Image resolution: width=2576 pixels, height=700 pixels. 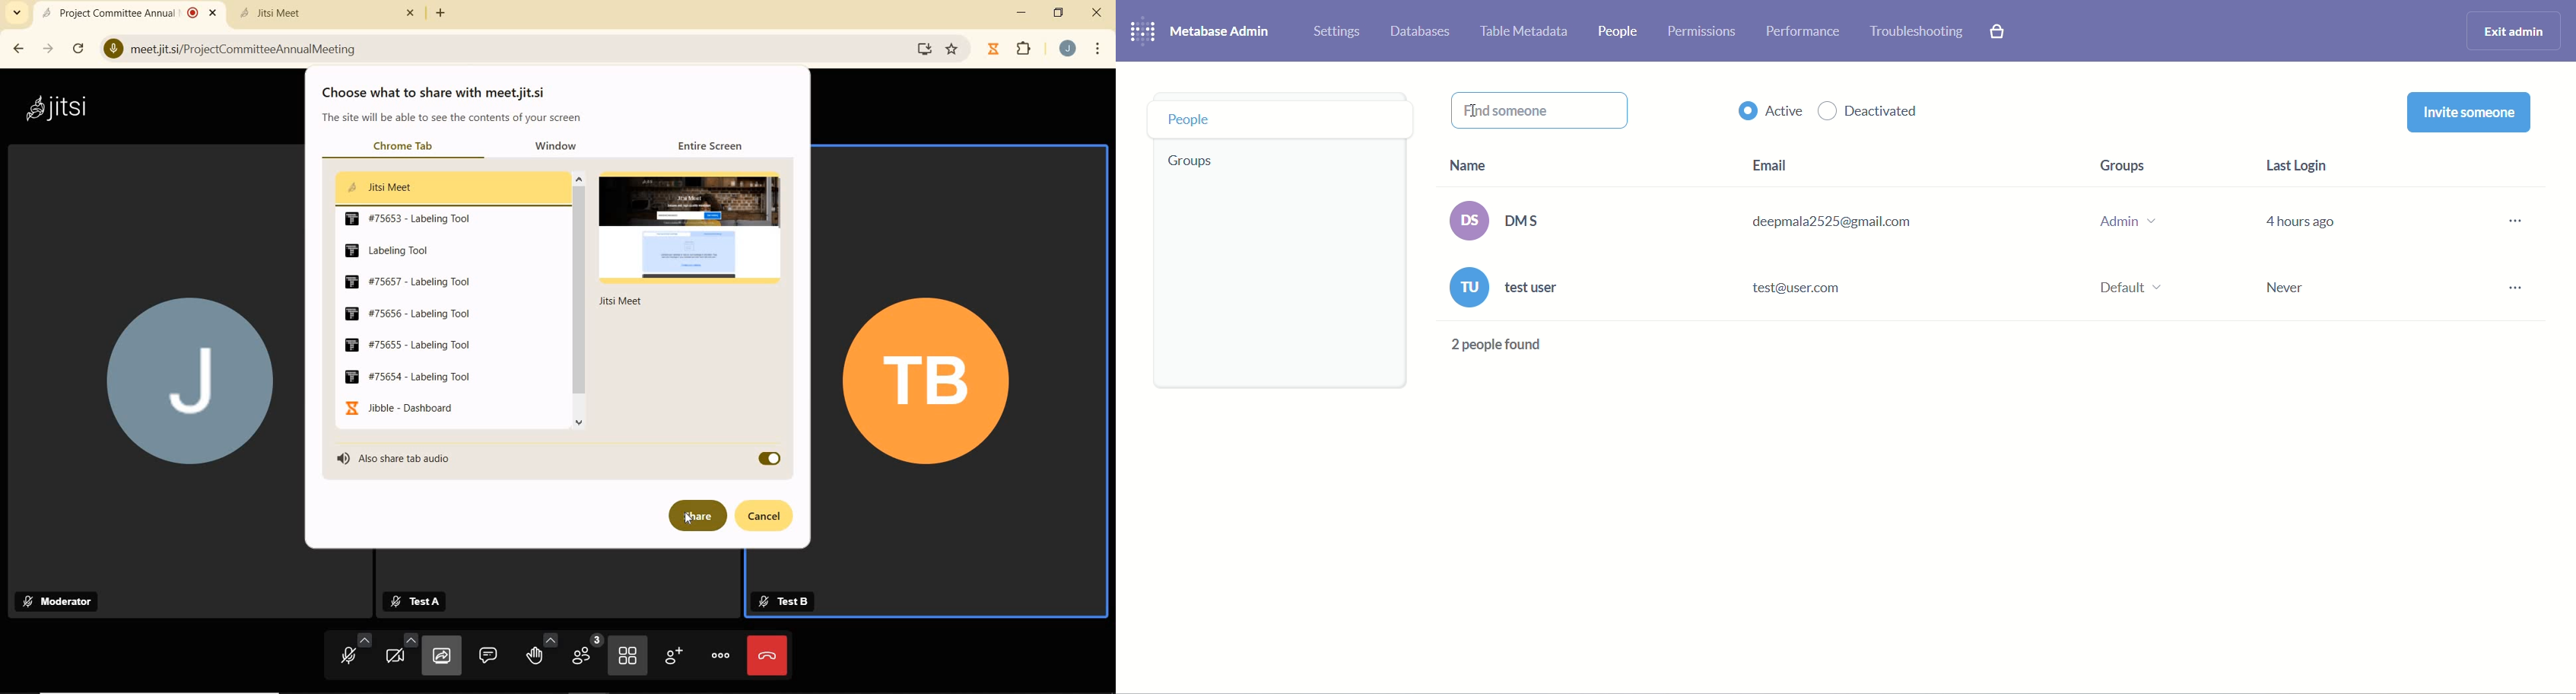 What do you see at coordinates (50, 49) in the screenshot?
I see `FORWARD` at bounding box center [50, 49].